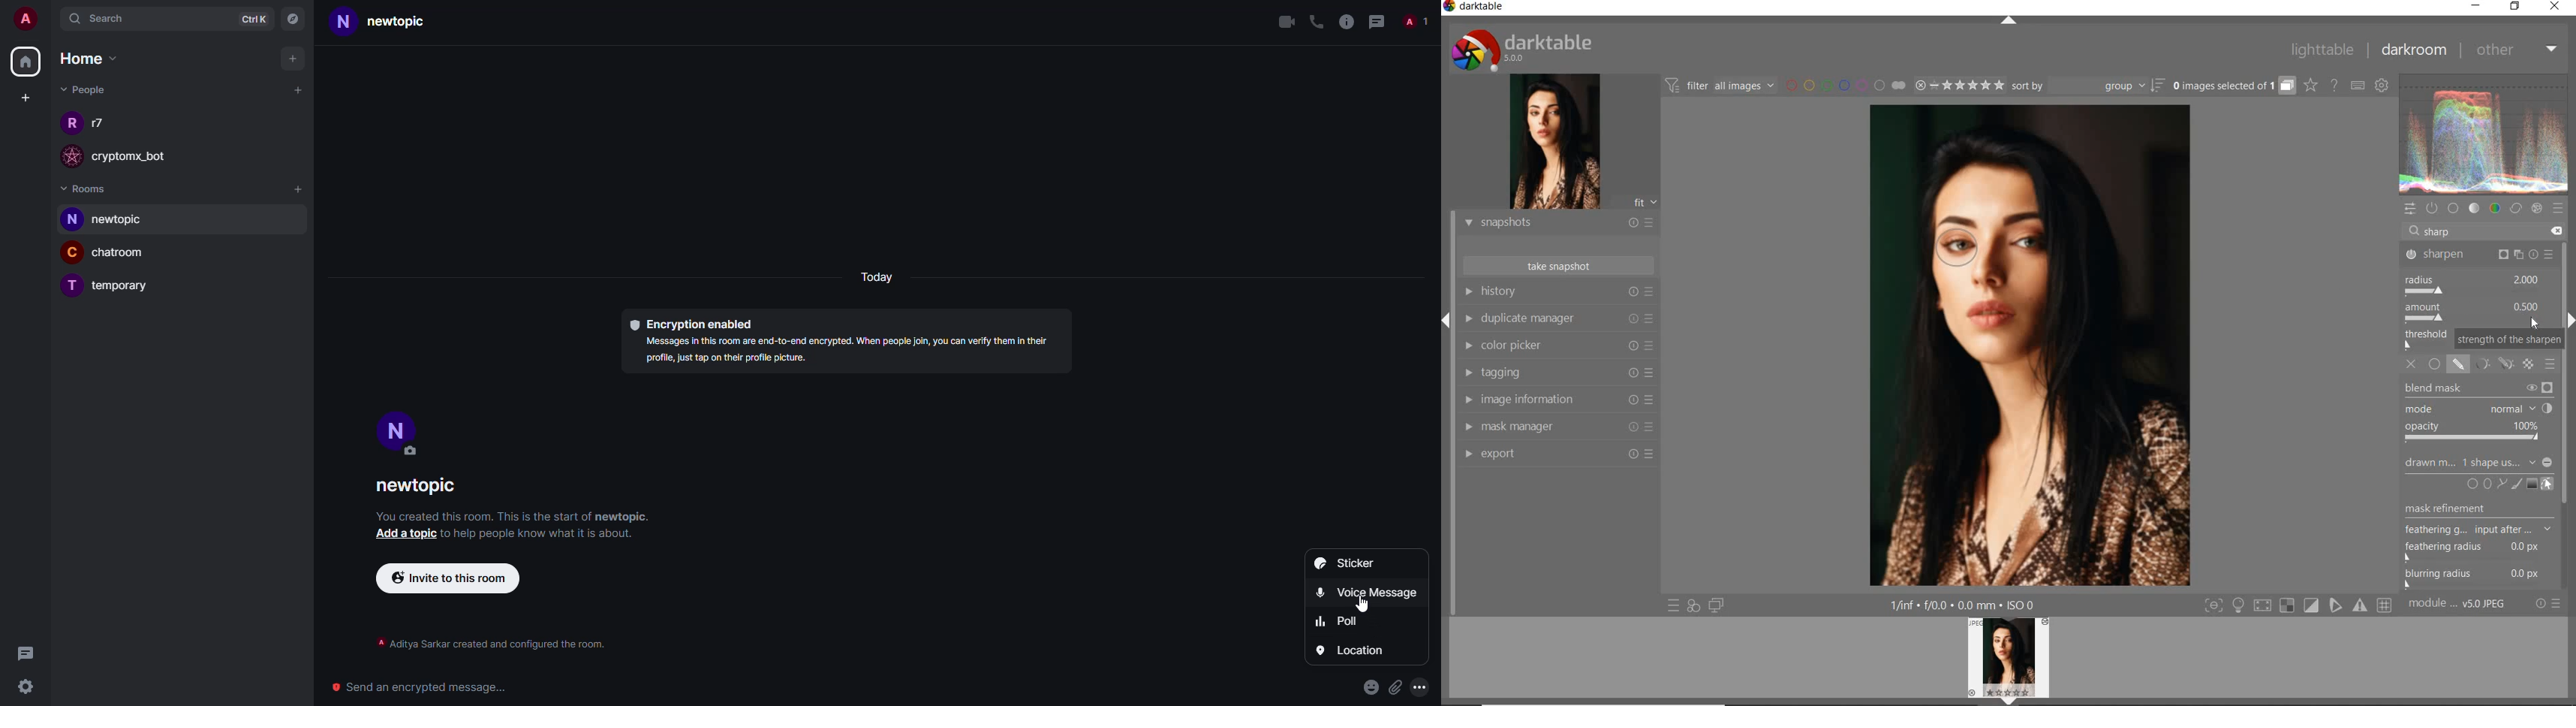  What do you see at coordinates (2485, 132) in the screenshot?
I see `Preview color` at bounding box center [2485, 132].